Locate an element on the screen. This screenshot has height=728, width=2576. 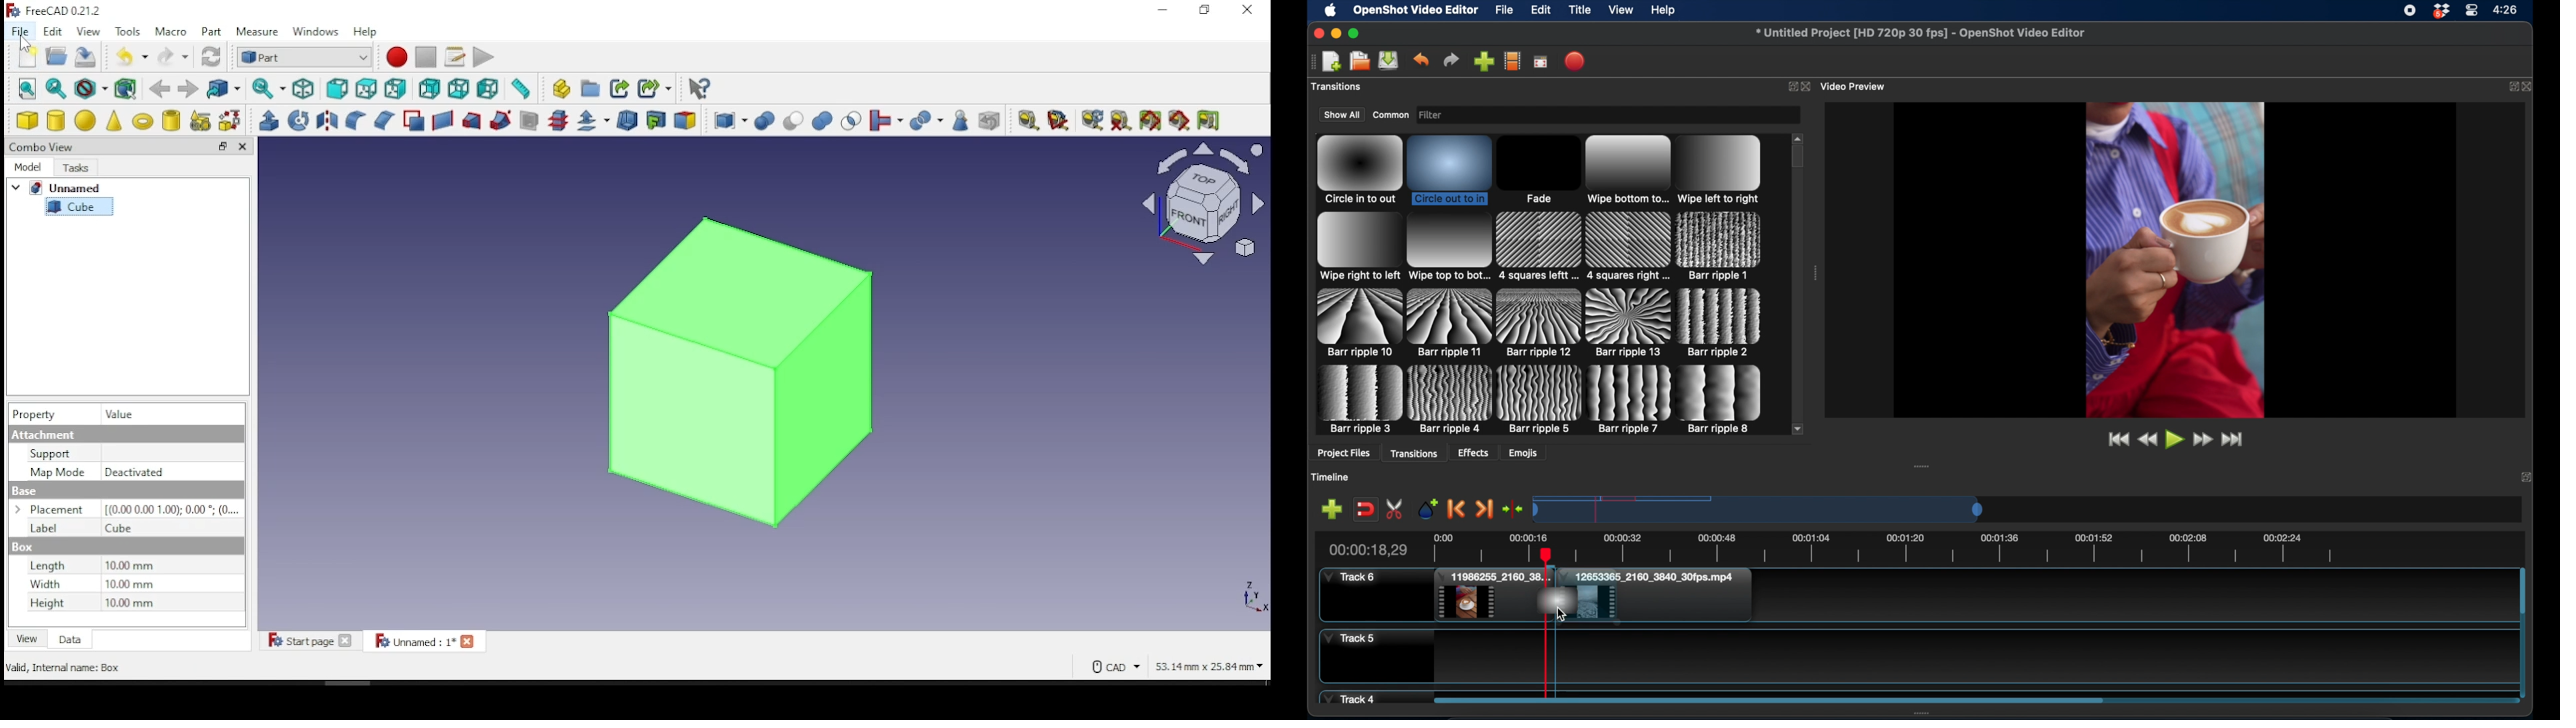
unnamed is located at coordinates (62, 187).